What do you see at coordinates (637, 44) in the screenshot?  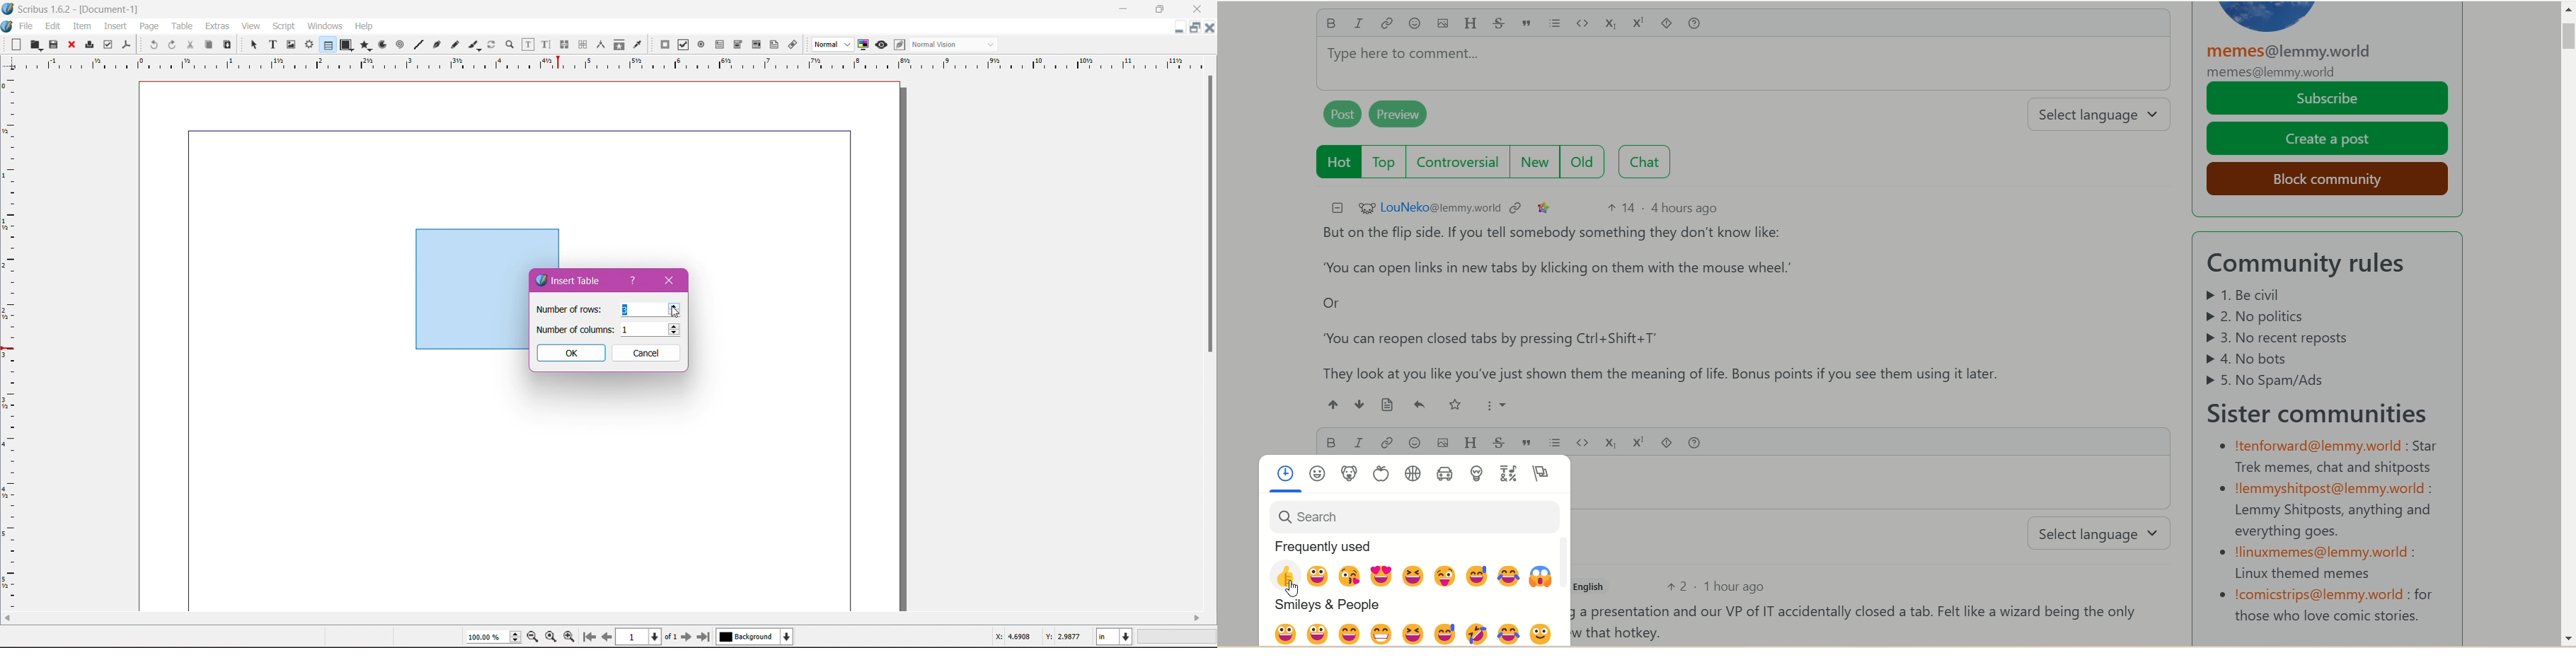 I see `Eye Dropper` at bounding box center [637, 44].